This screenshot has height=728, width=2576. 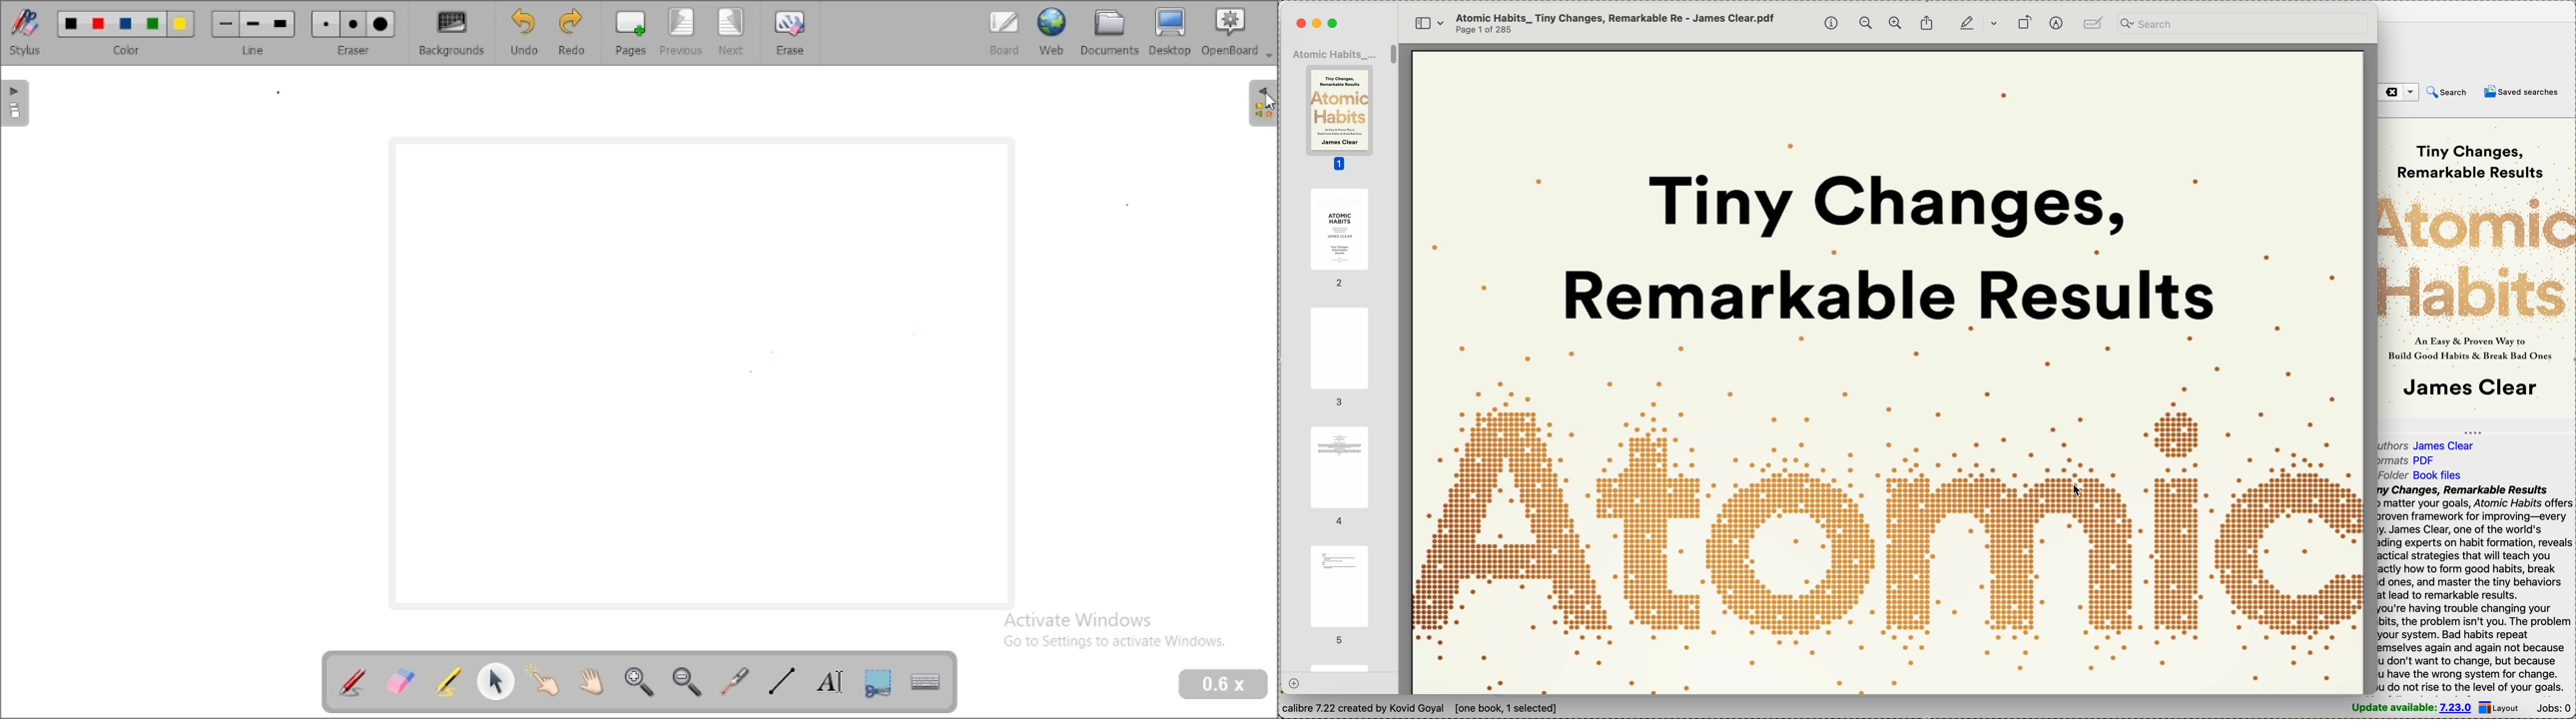 I want to click on maximize, so click(x=1336, y=24).